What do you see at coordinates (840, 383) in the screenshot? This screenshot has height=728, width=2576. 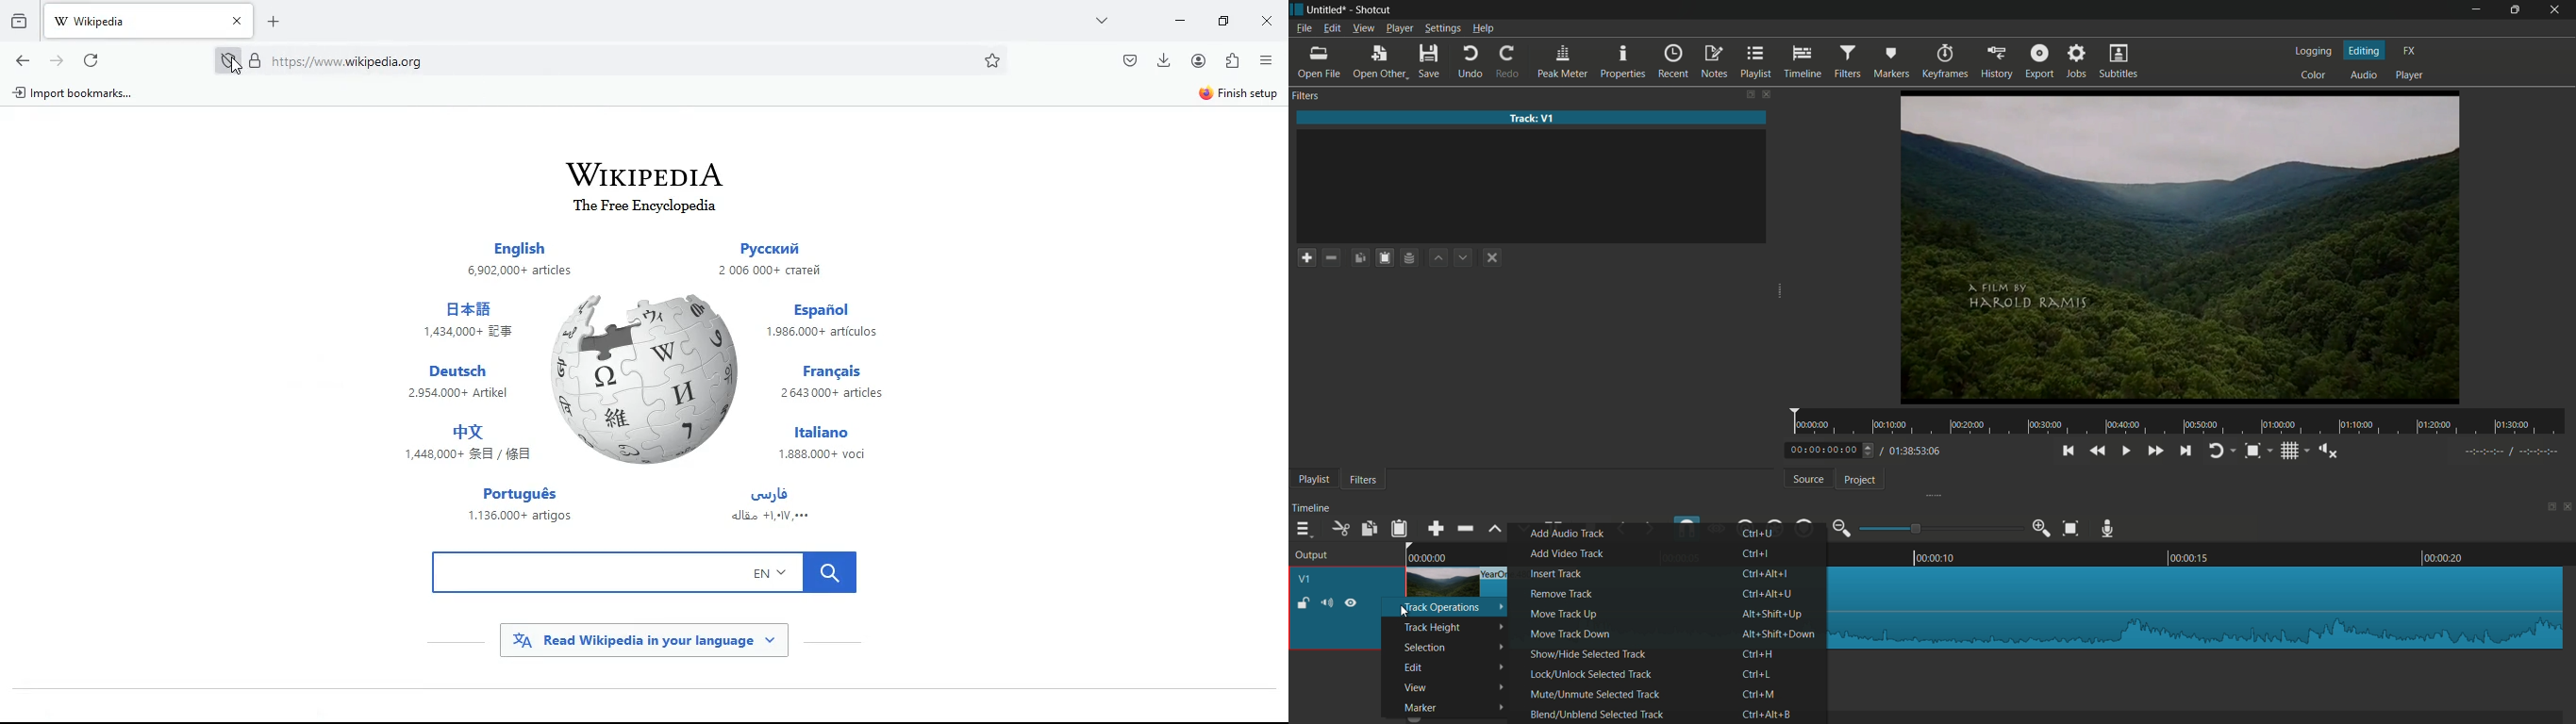 I see `français` at bounding box center [840, 383].